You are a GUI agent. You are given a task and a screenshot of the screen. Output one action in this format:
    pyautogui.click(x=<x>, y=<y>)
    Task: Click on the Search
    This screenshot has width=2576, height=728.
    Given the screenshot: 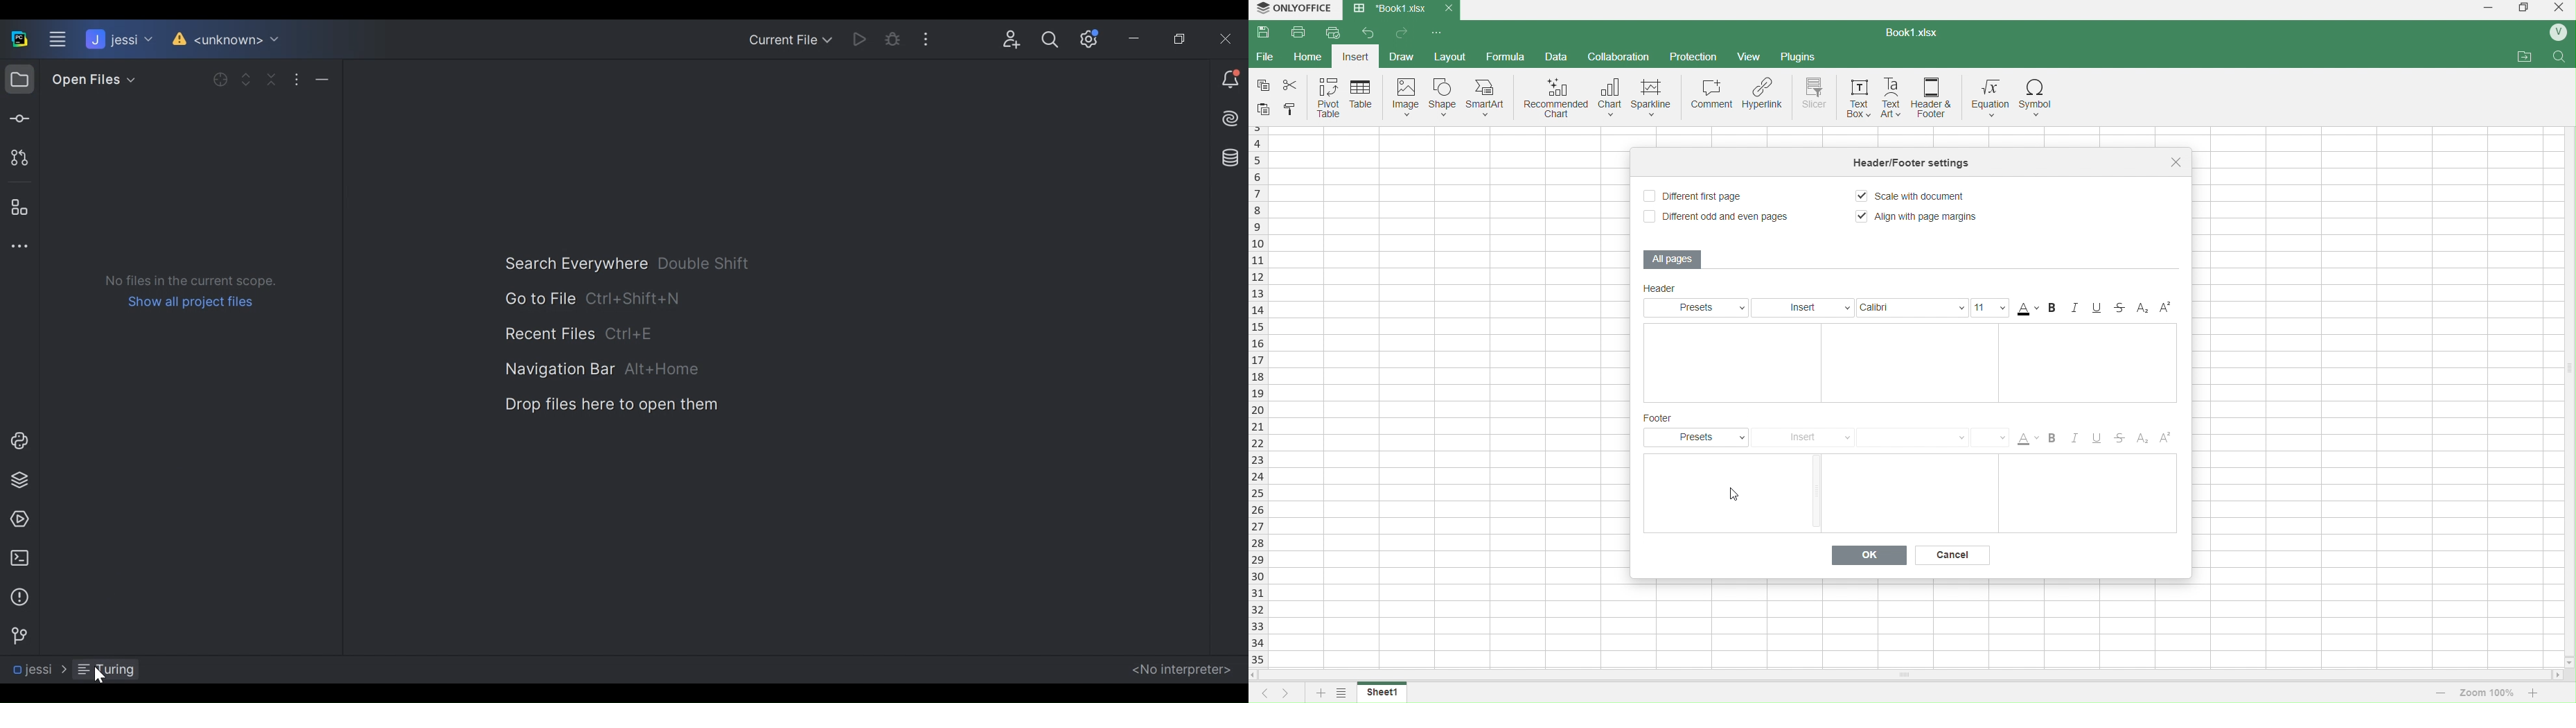 What is the action you would take?
    pyautogui.click(x=1051, y=38)
    